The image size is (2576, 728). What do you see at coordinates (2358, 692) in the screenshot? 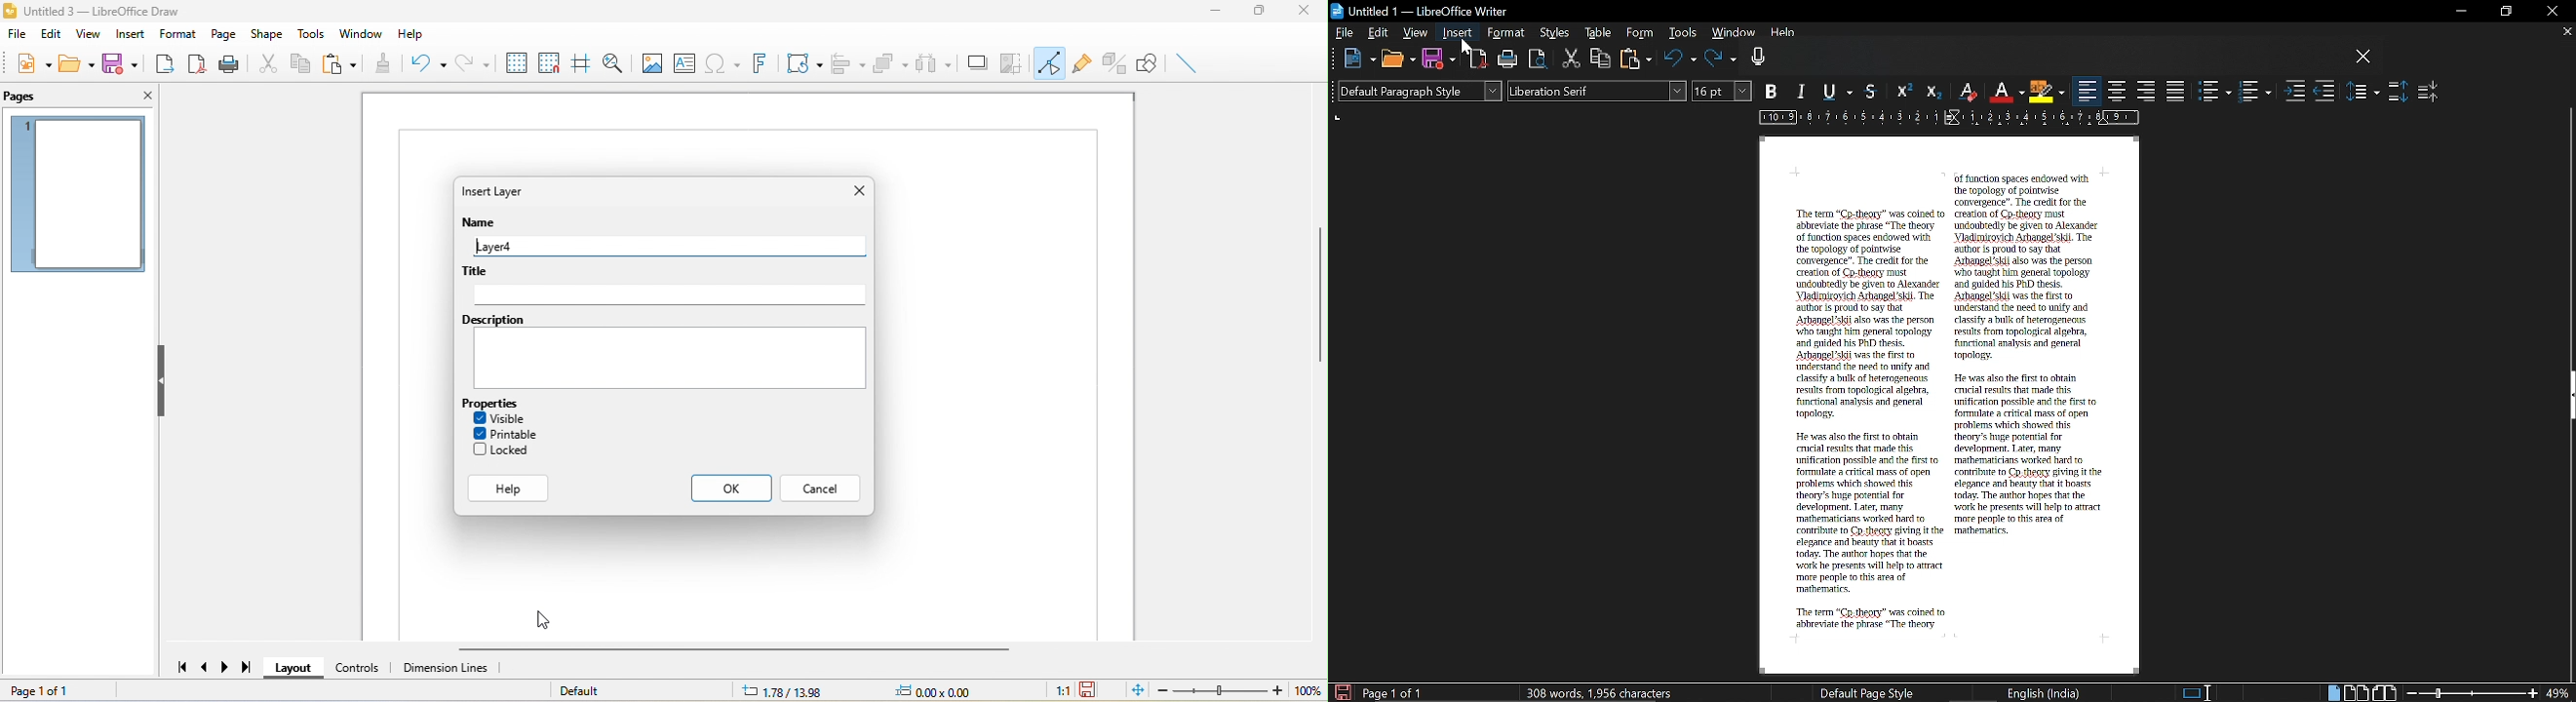
I see `Double page view` at bounding box center [2358, 692].